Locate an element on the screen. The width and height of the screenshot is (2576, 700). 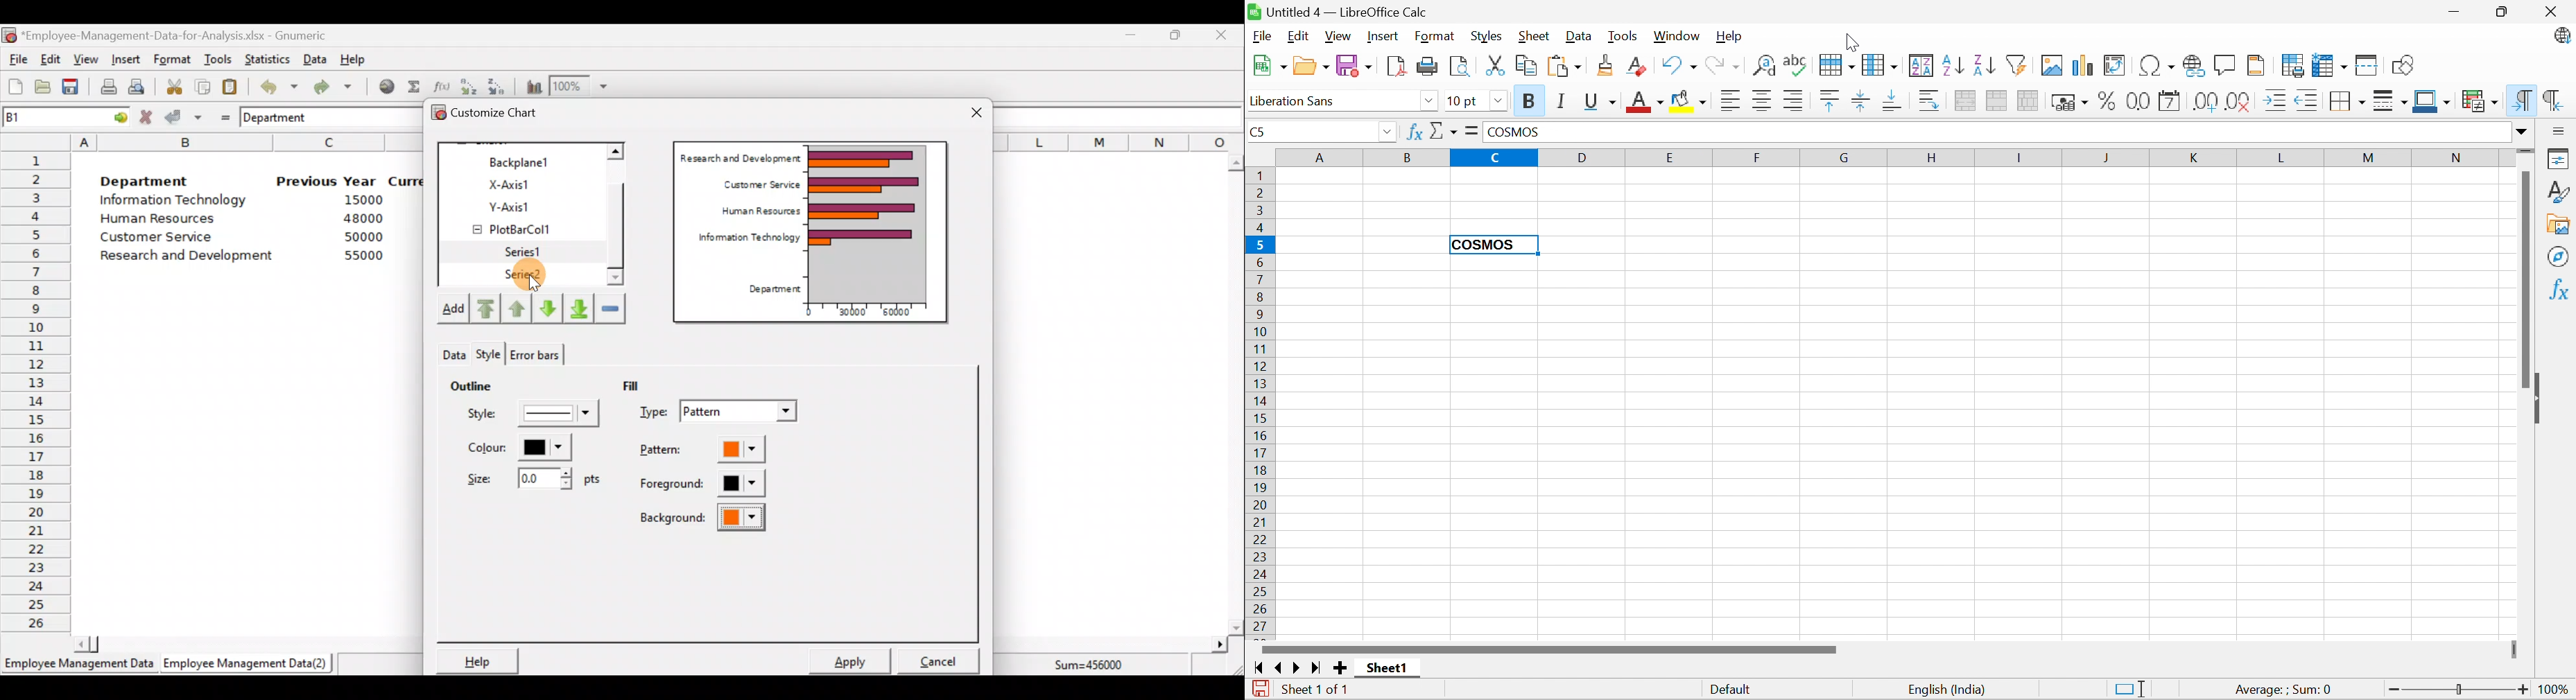
Default is located at coordinates (1731, 690).